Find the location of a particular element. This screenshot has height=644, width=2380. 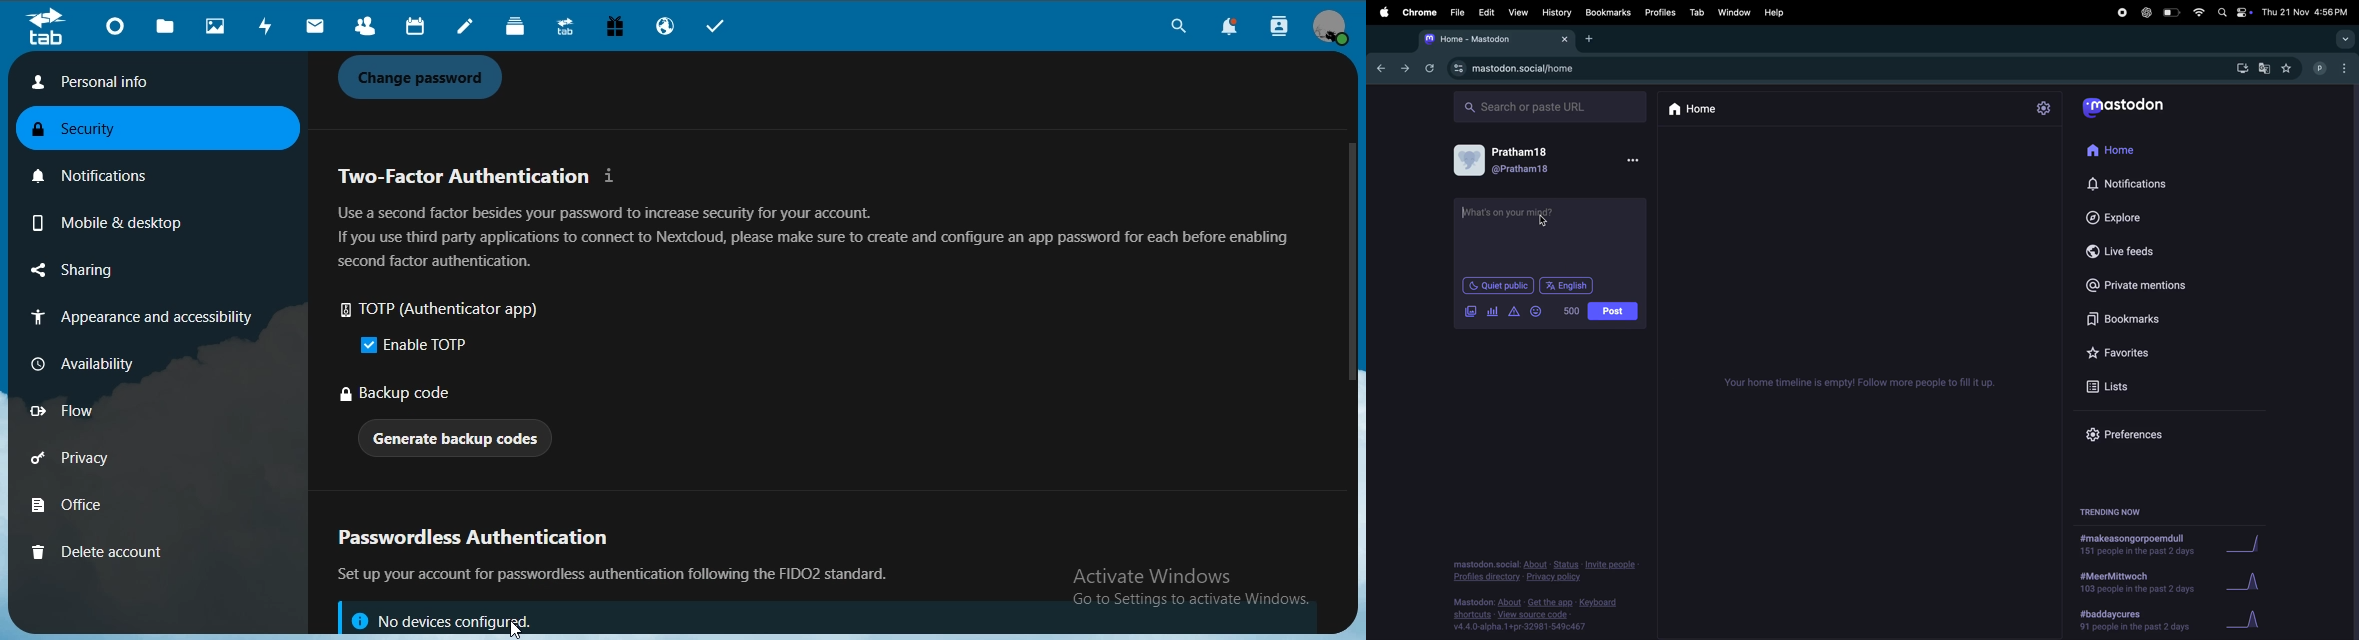

hashtag is located at coordinates (2137, 621).